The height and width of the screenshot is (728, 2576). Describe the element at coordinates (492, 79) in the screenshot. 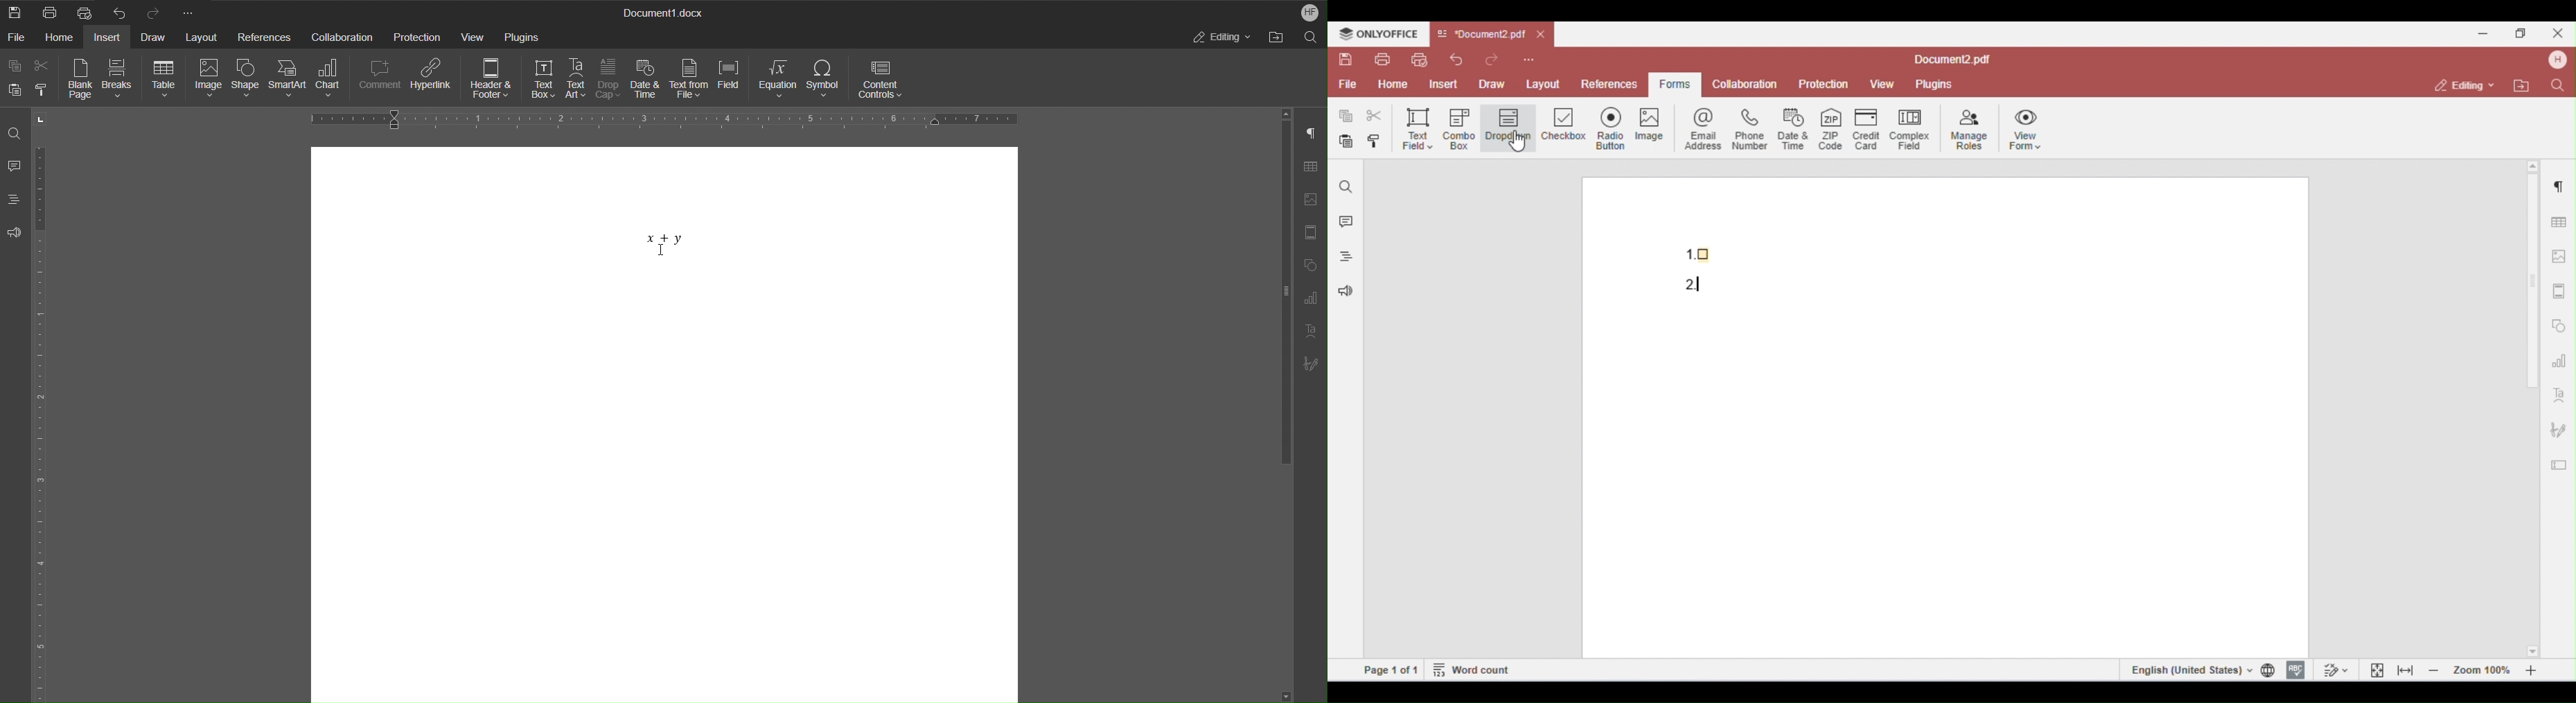

I see `Header & Footer` at that location.